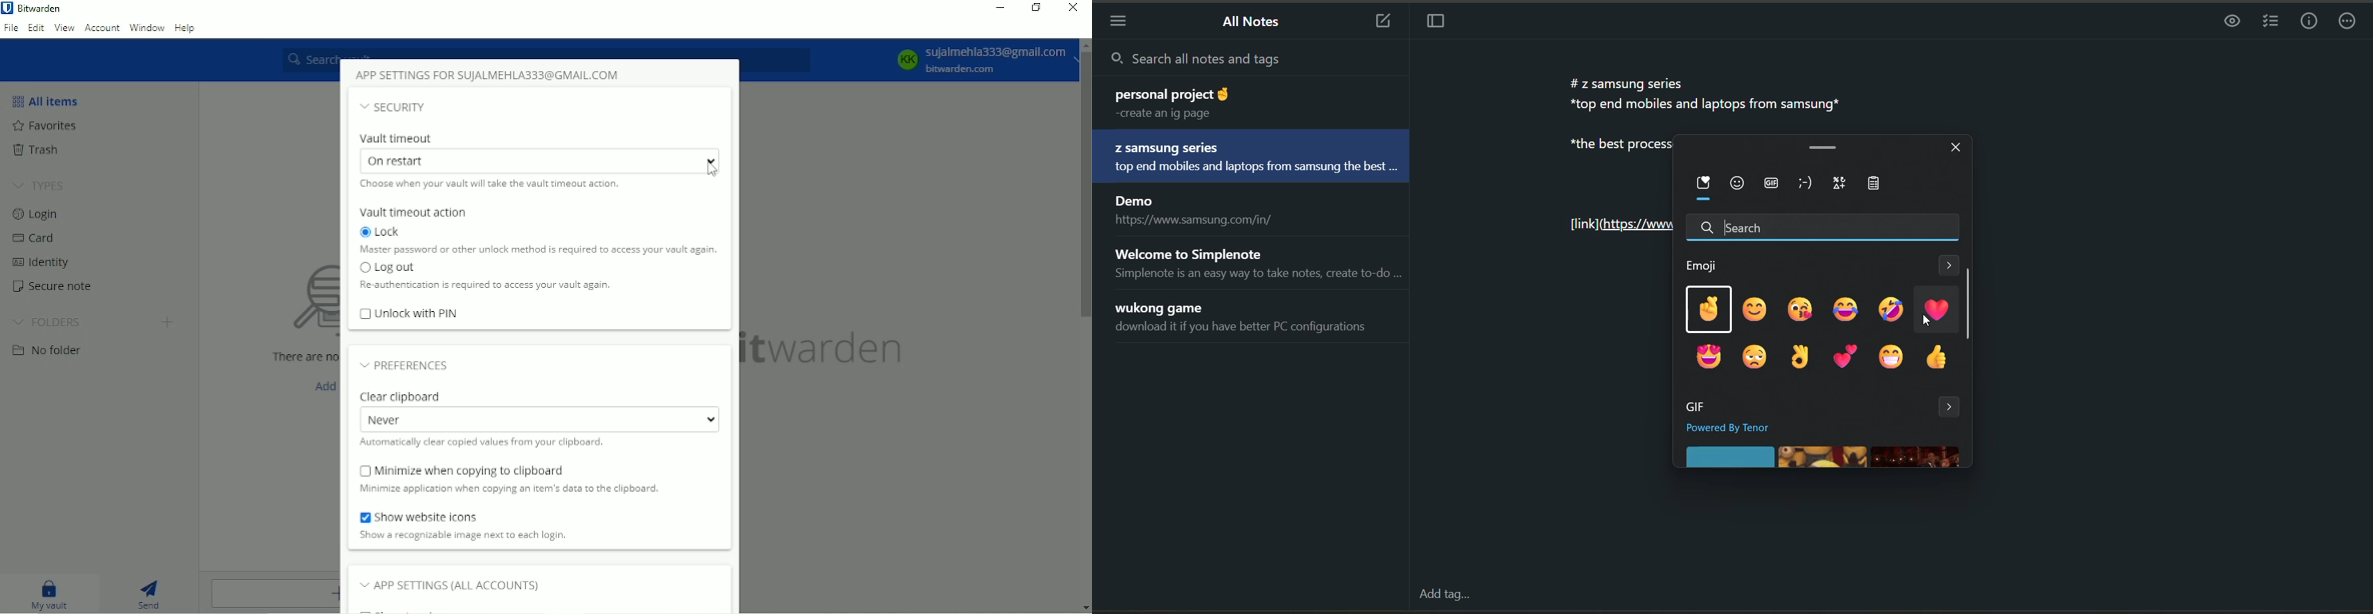  I want to click on Resize, so click(1037, 8).